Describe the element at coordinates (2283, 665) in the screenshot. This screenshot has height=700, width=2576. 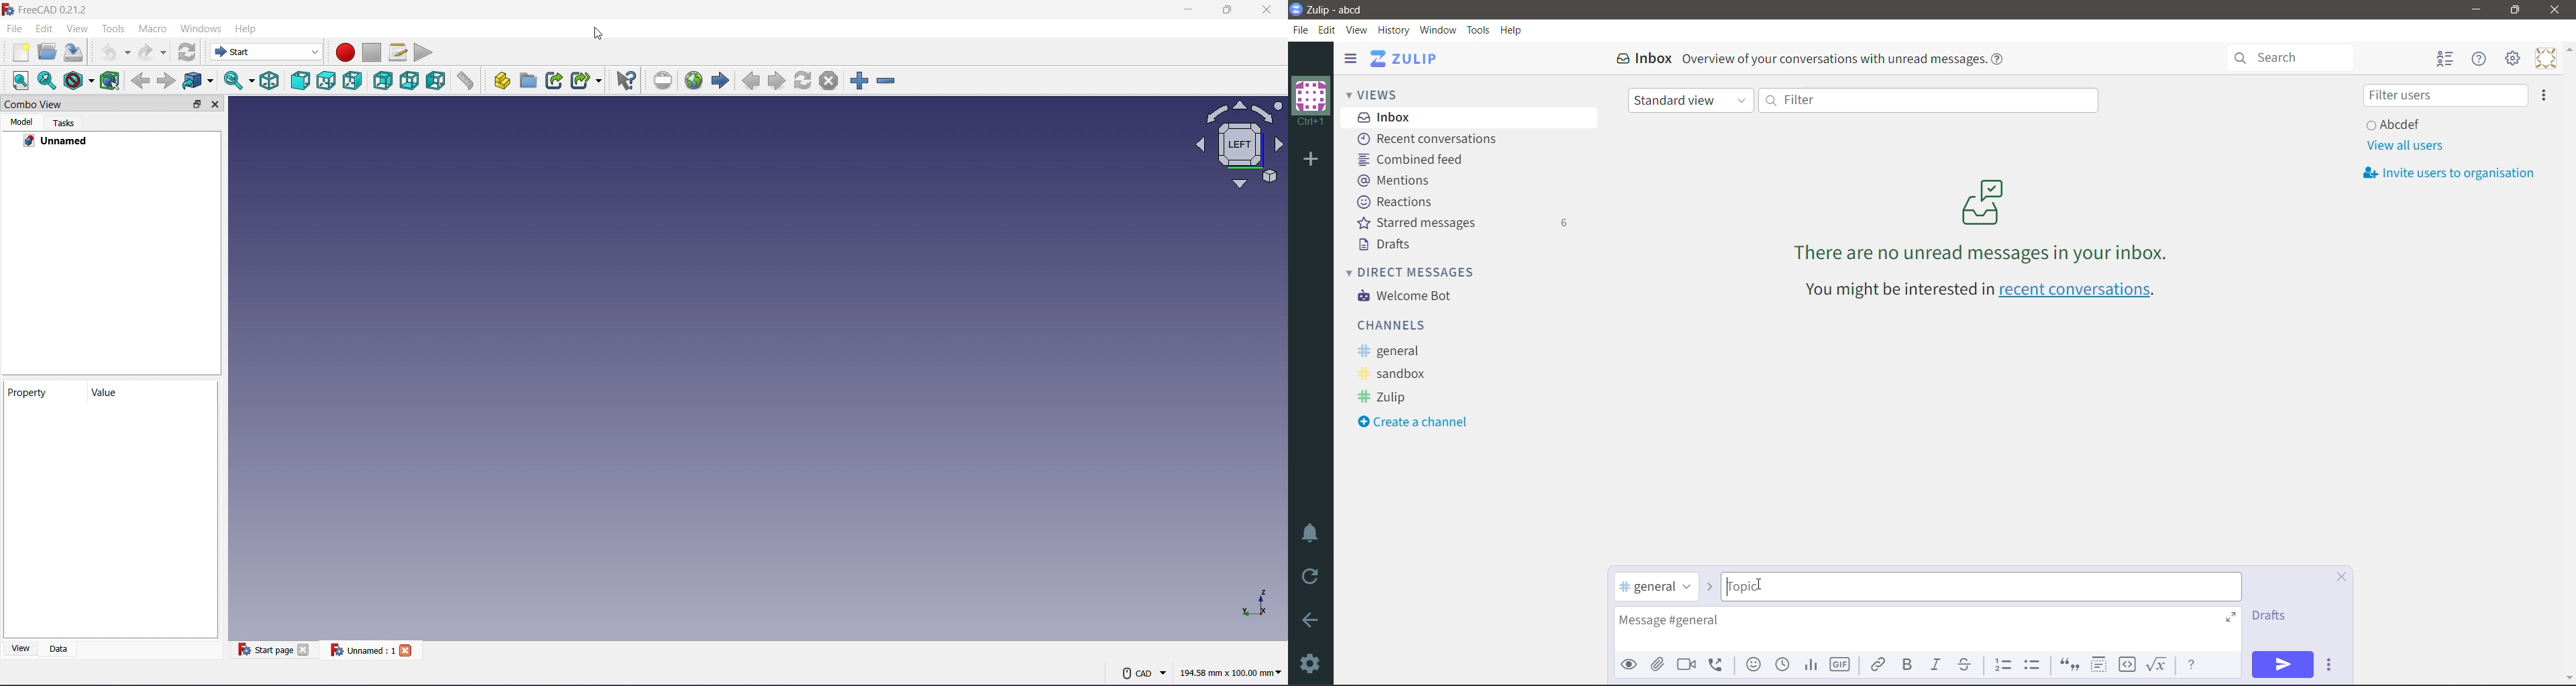
I see `Send` at that location.